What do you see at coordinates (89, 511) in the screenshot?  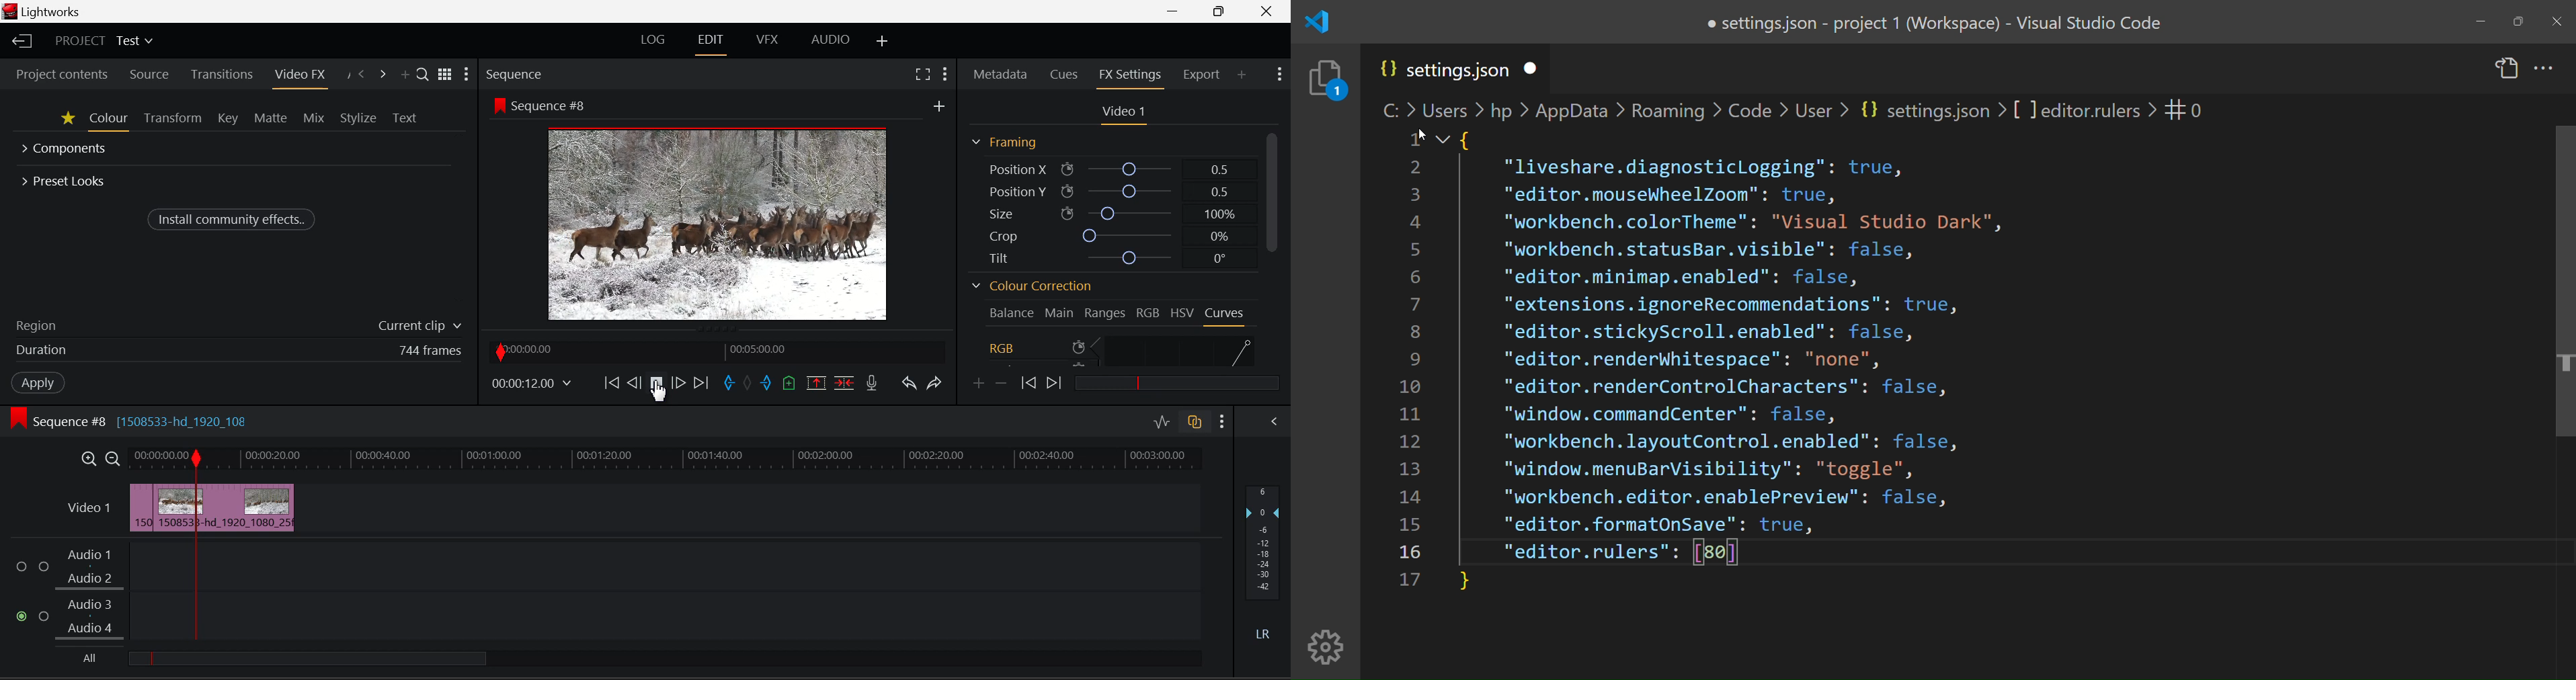 I see `Video Layer` at bounding box center [89, 511].